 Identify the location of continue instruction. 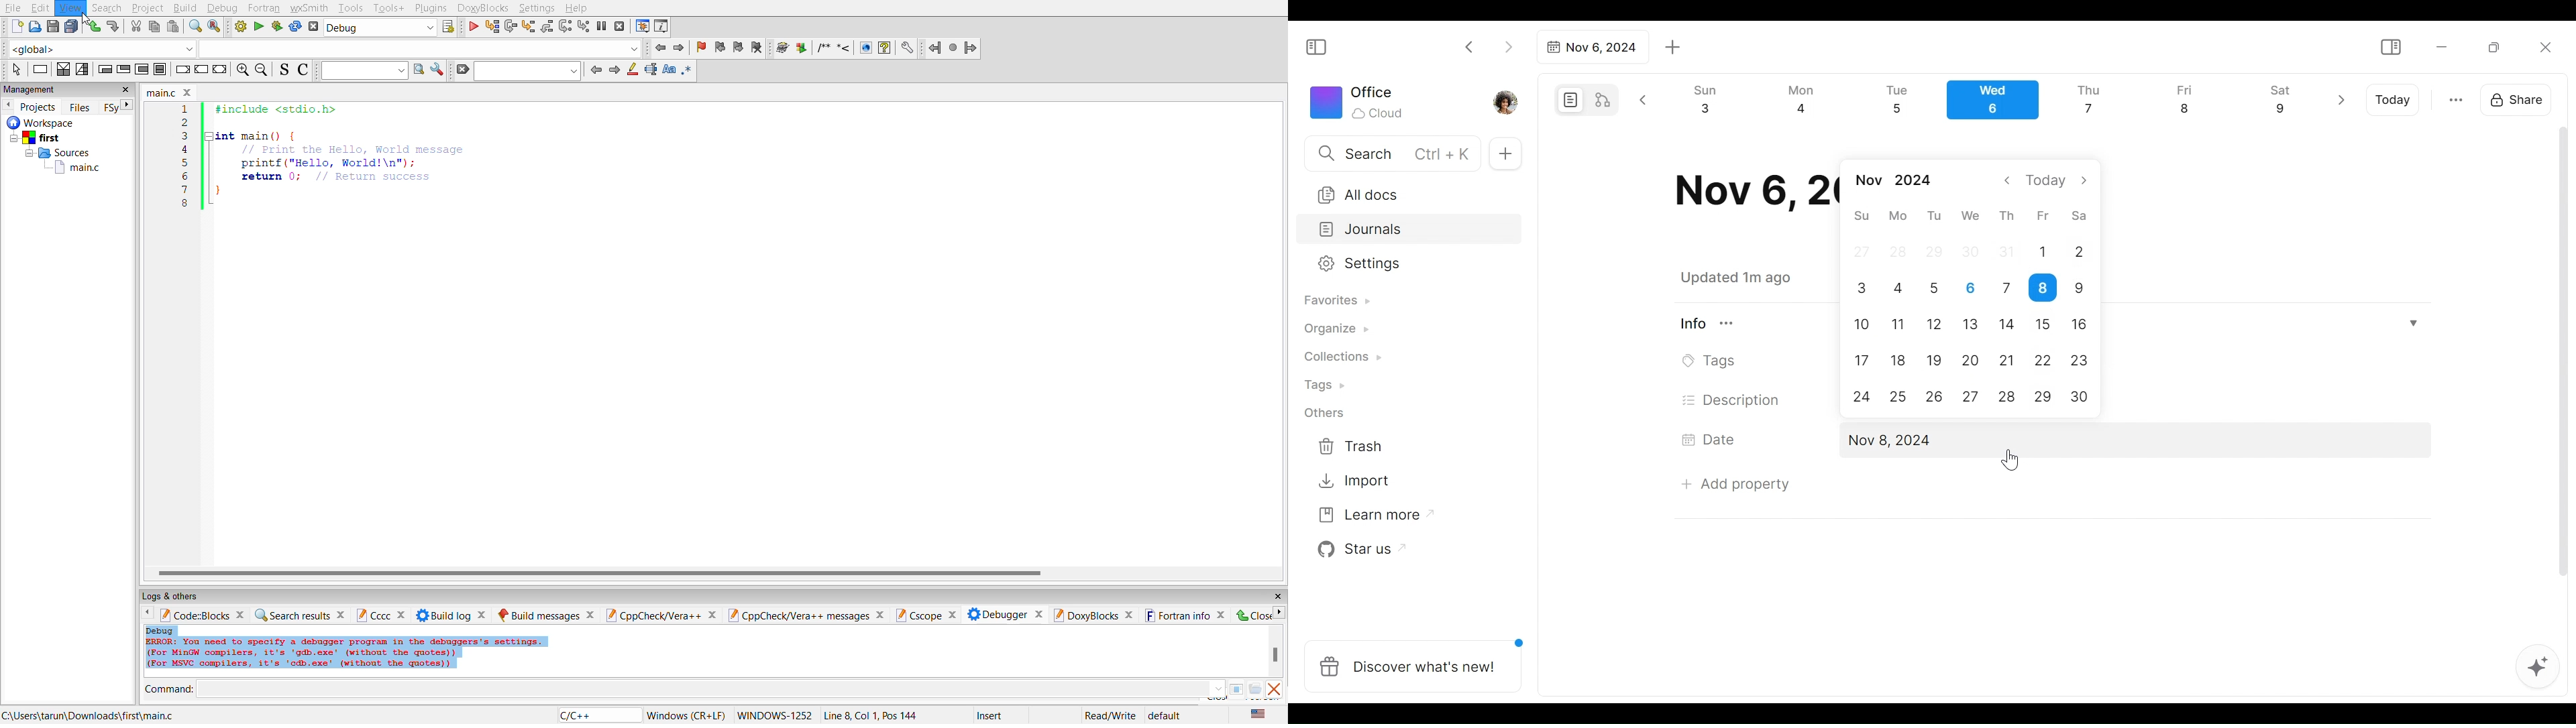
(201, 71).